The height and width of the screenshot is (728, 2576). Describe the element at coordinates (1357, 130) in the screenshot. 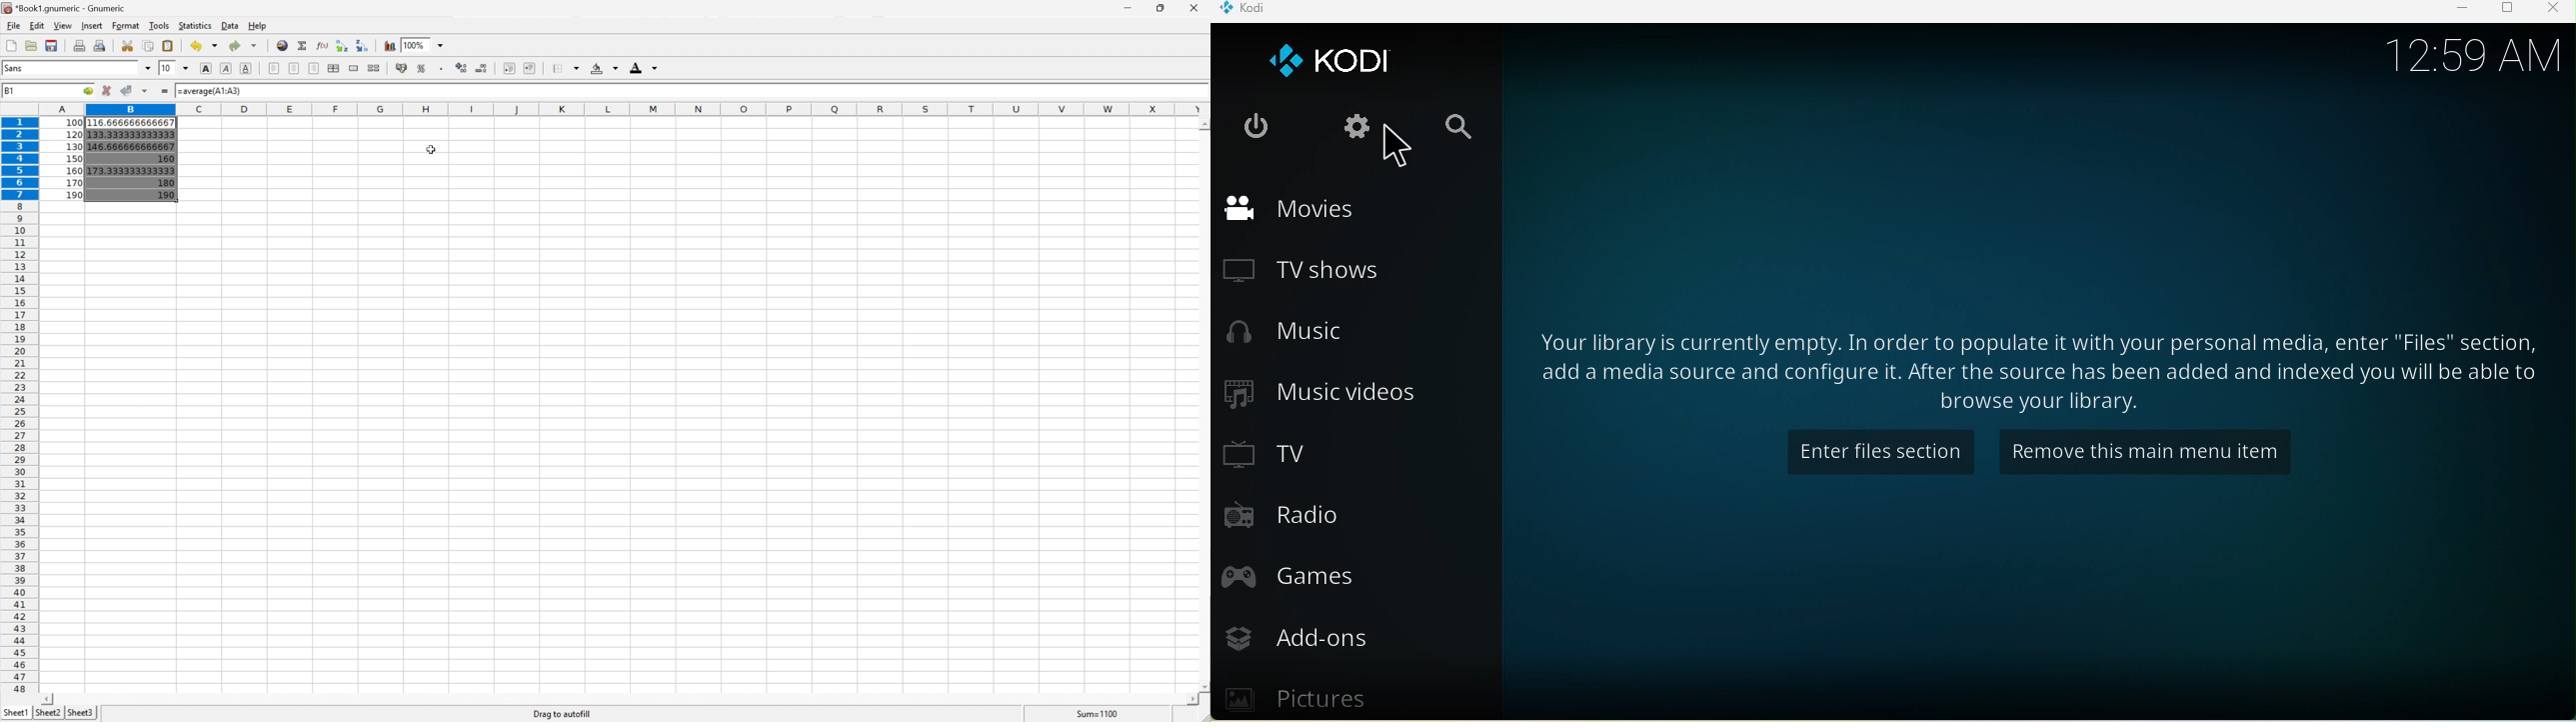

I see `Settings` at that location.